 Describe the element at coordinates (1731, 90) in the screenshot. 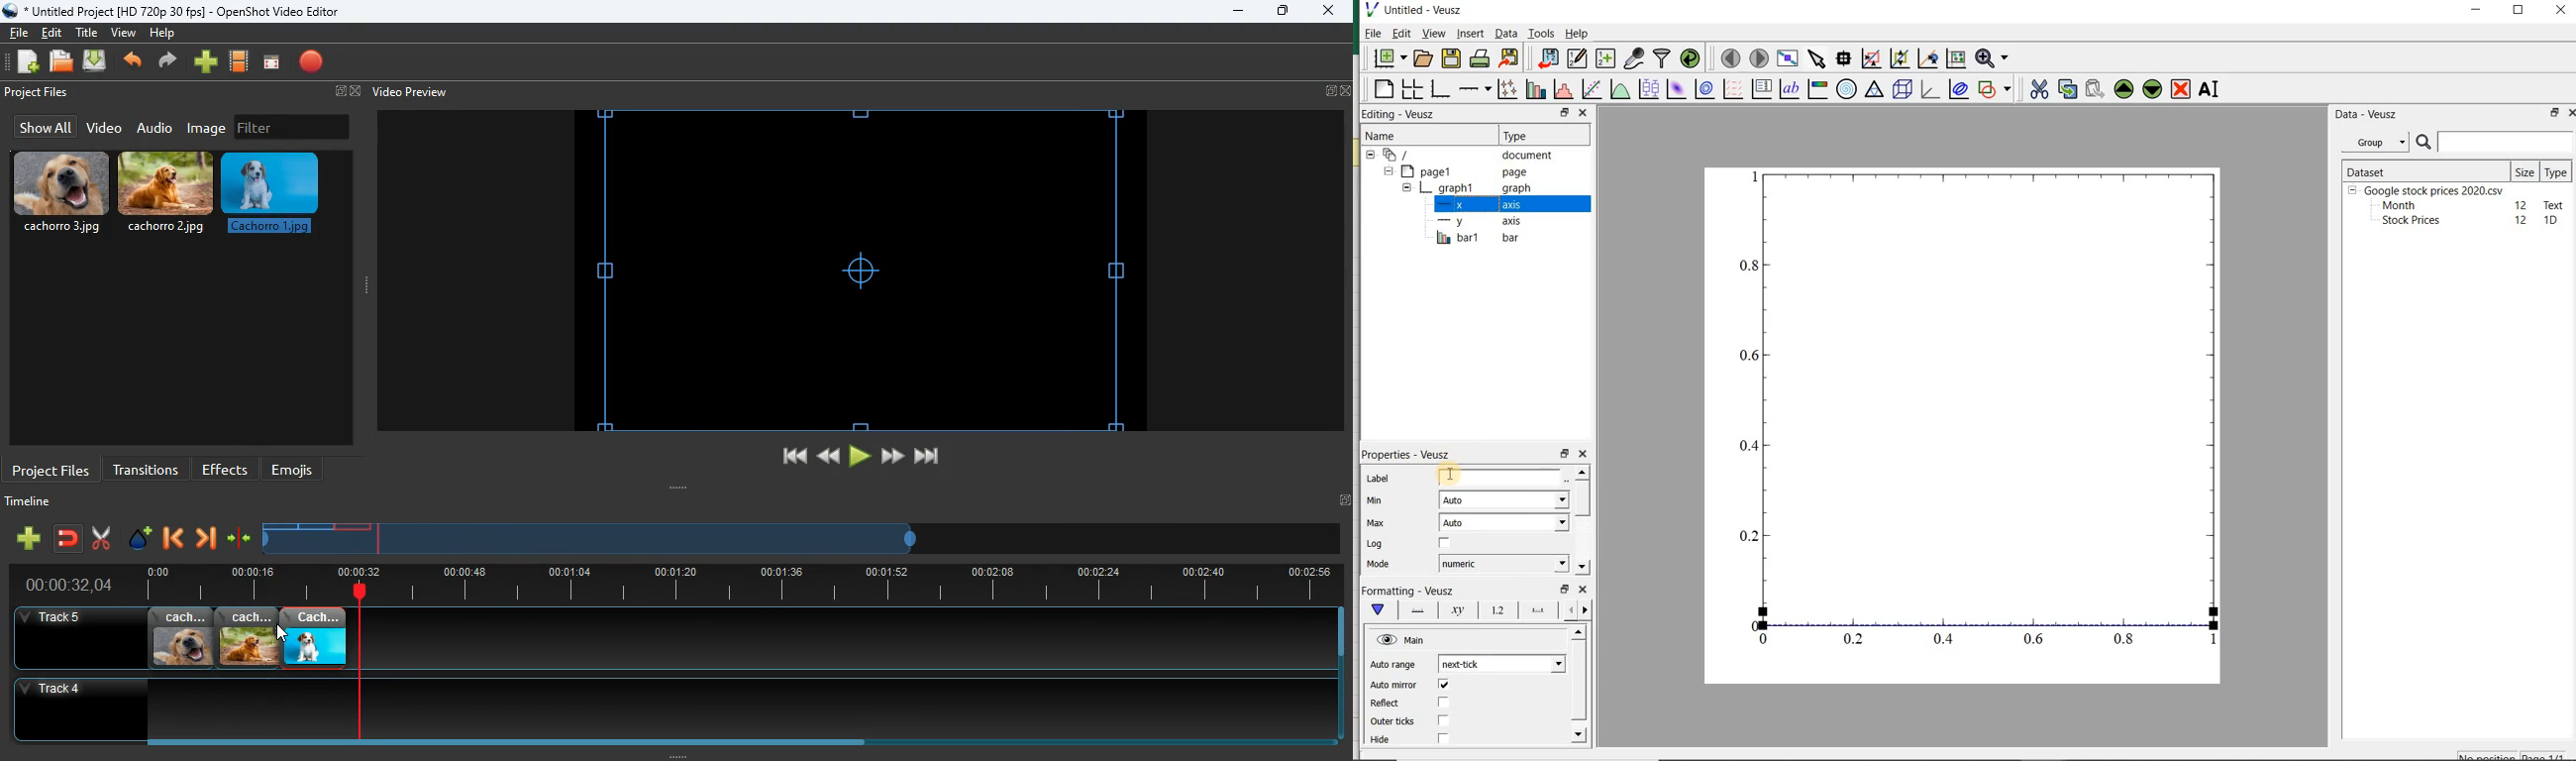

I see `plot a vector field` at that location.